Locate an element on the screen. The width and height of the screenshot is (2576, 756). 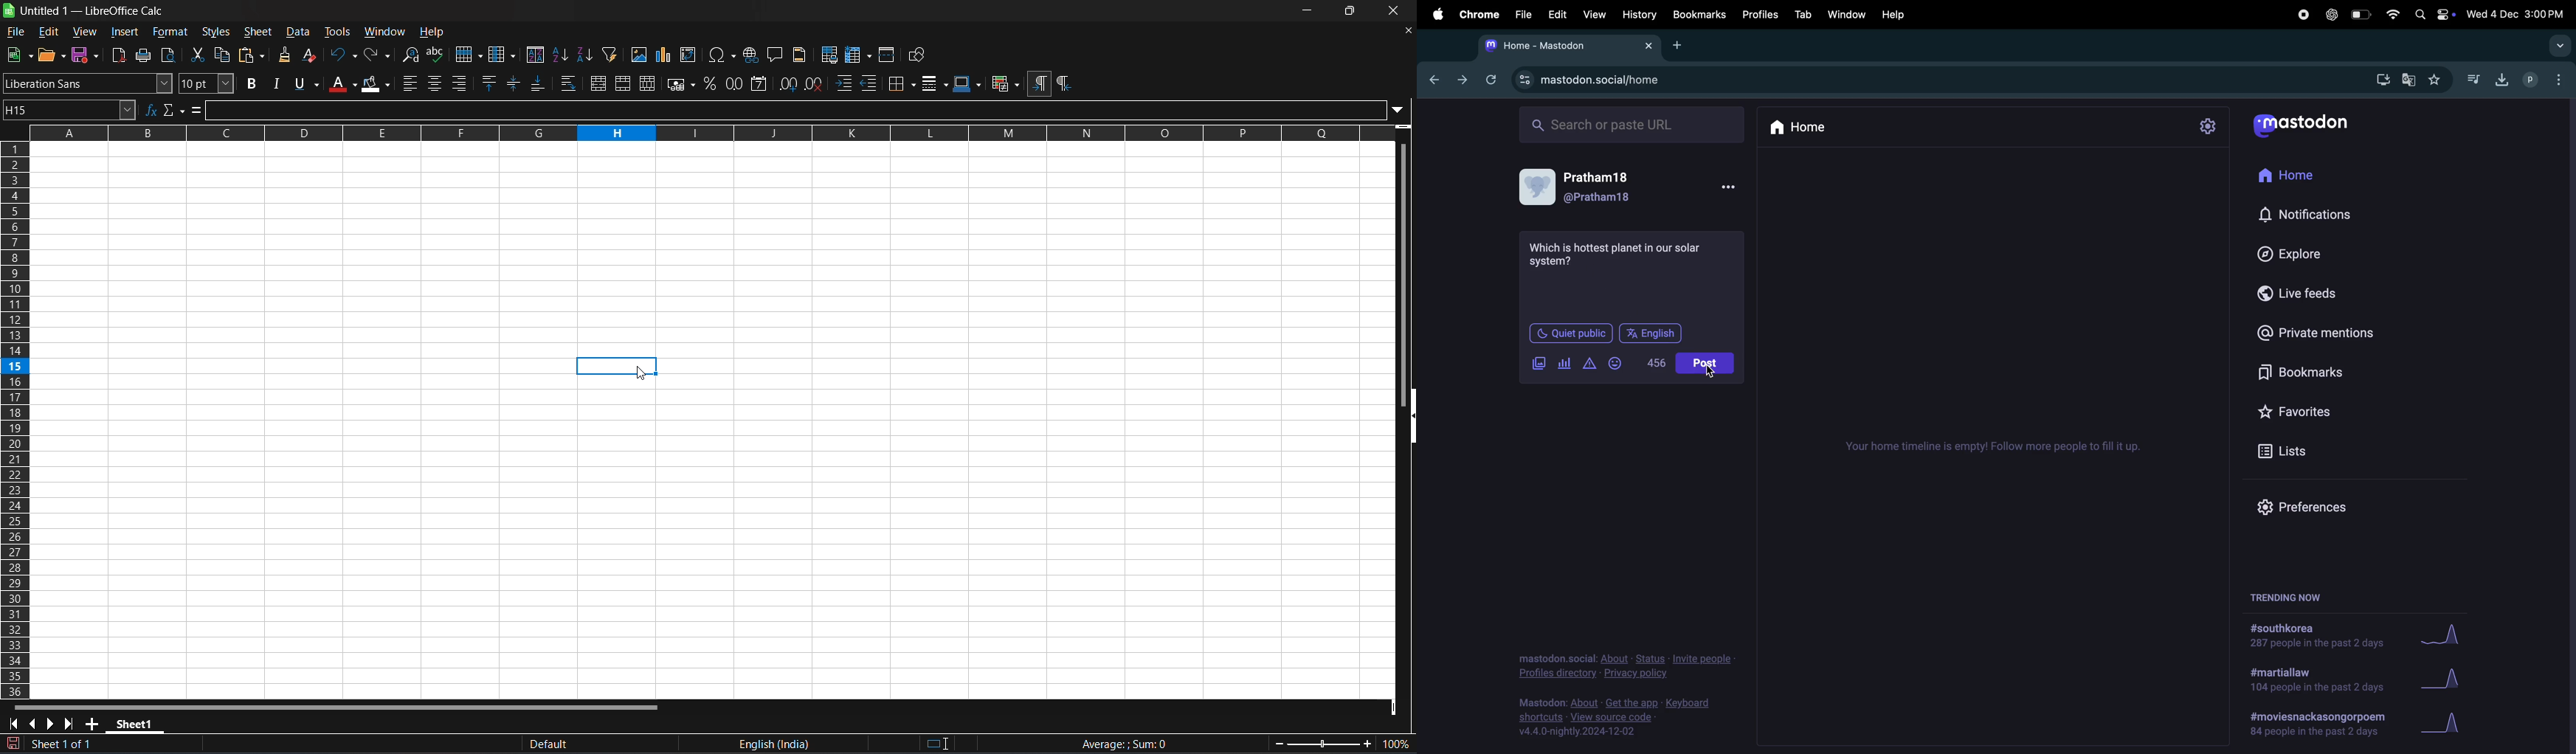
minimize is located at coordinates (1312, 12).